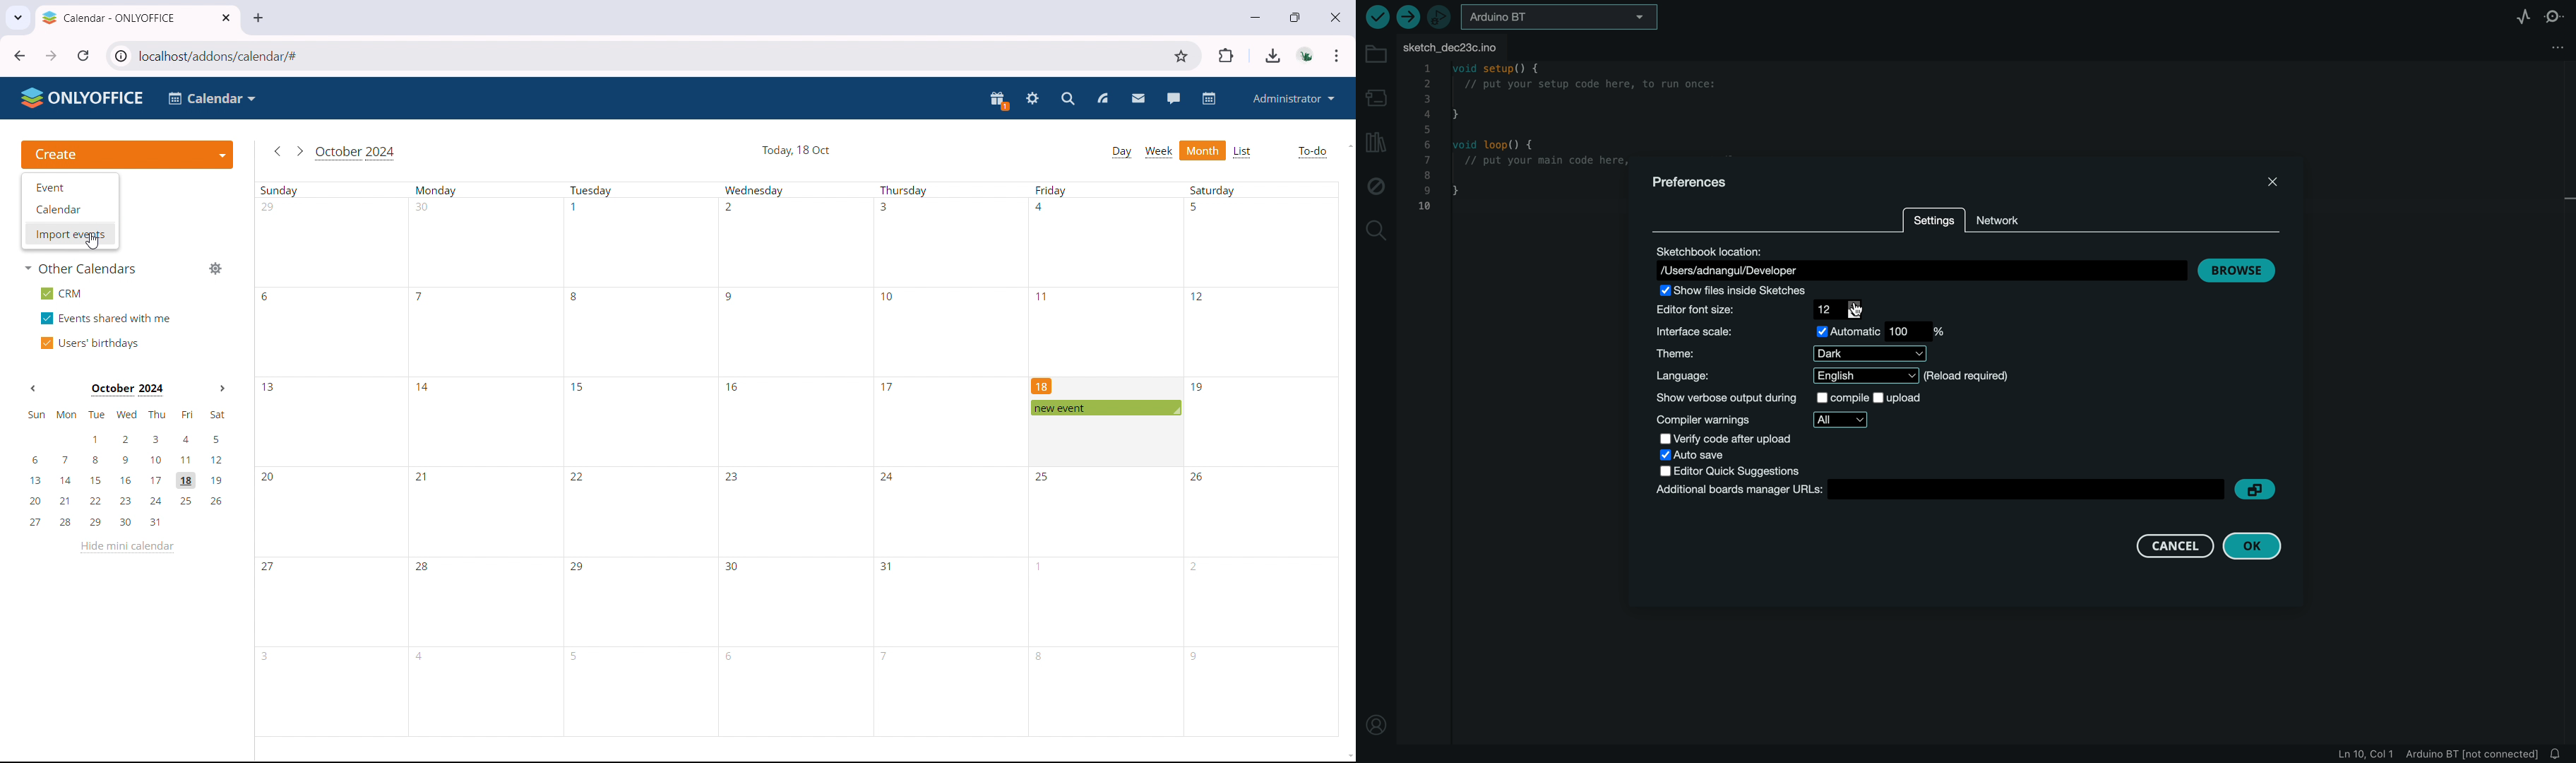 The width and height of the screenshot is (2576, 784). What do you see at coordinates (18, 16) in the screenshot?
I see `search tabs` at bounding box center [18, 16].